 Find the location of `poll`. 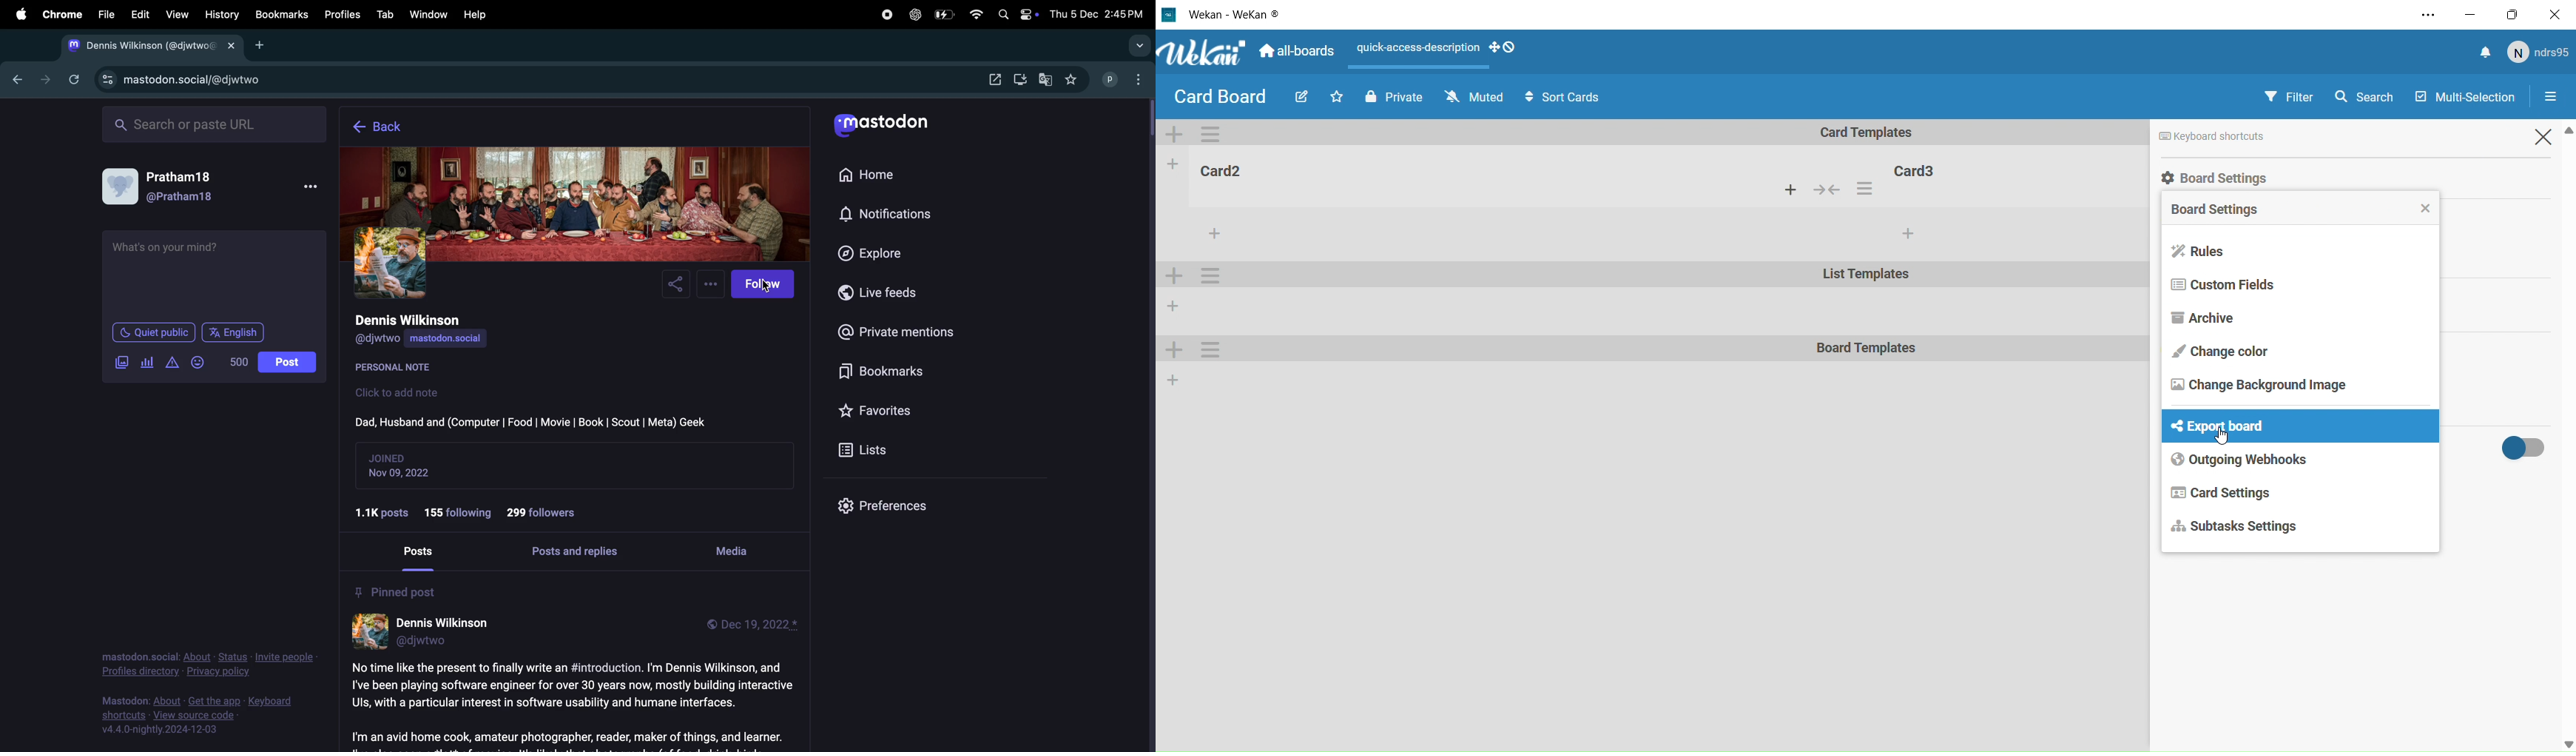

poll is located at coordinates (147, 360).